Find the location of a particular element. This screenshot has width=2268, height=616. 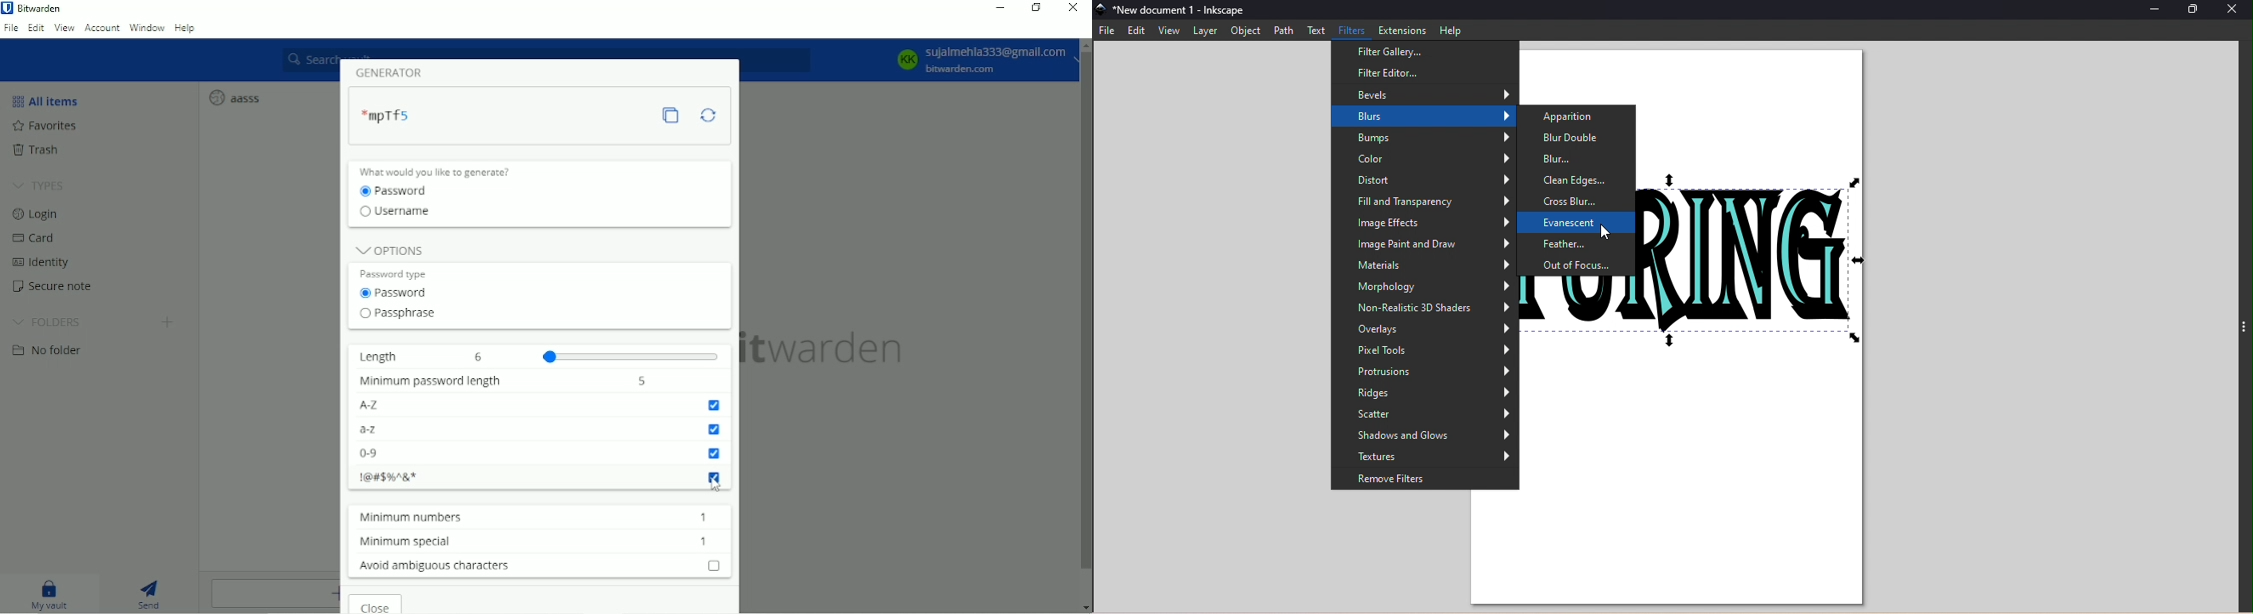

Fill and Transparancy is located at coordinates (1424, 198).